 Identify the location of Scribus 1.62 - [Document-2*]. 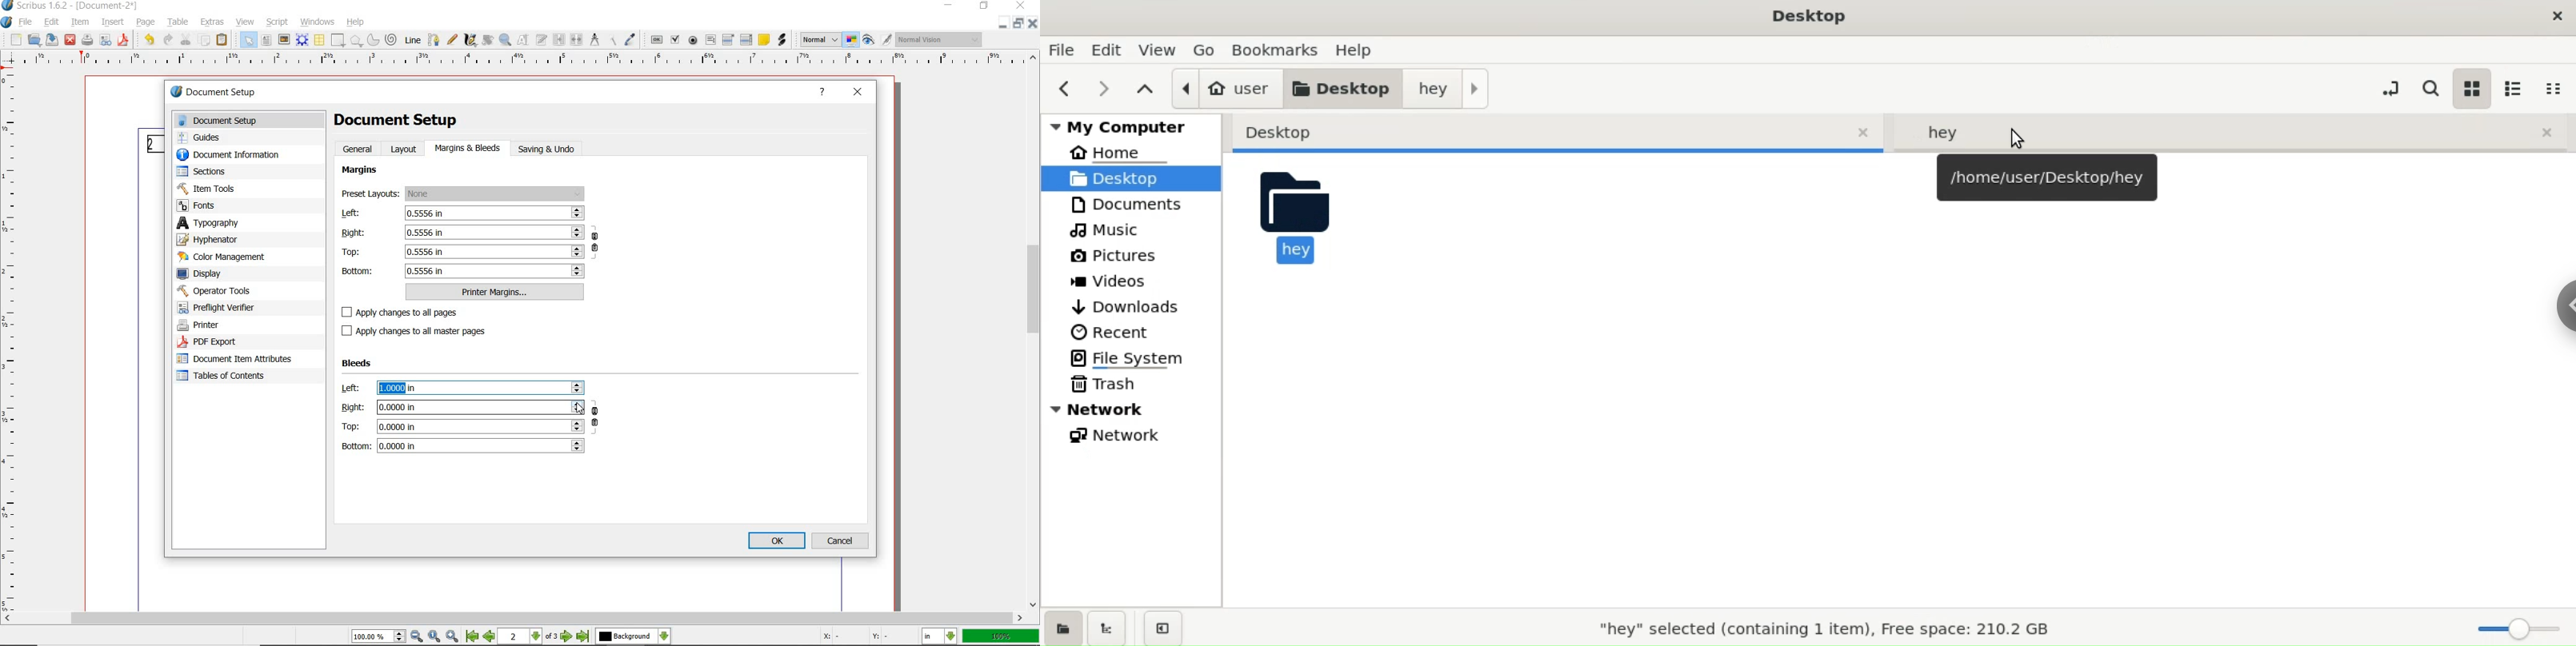
(71, 6).